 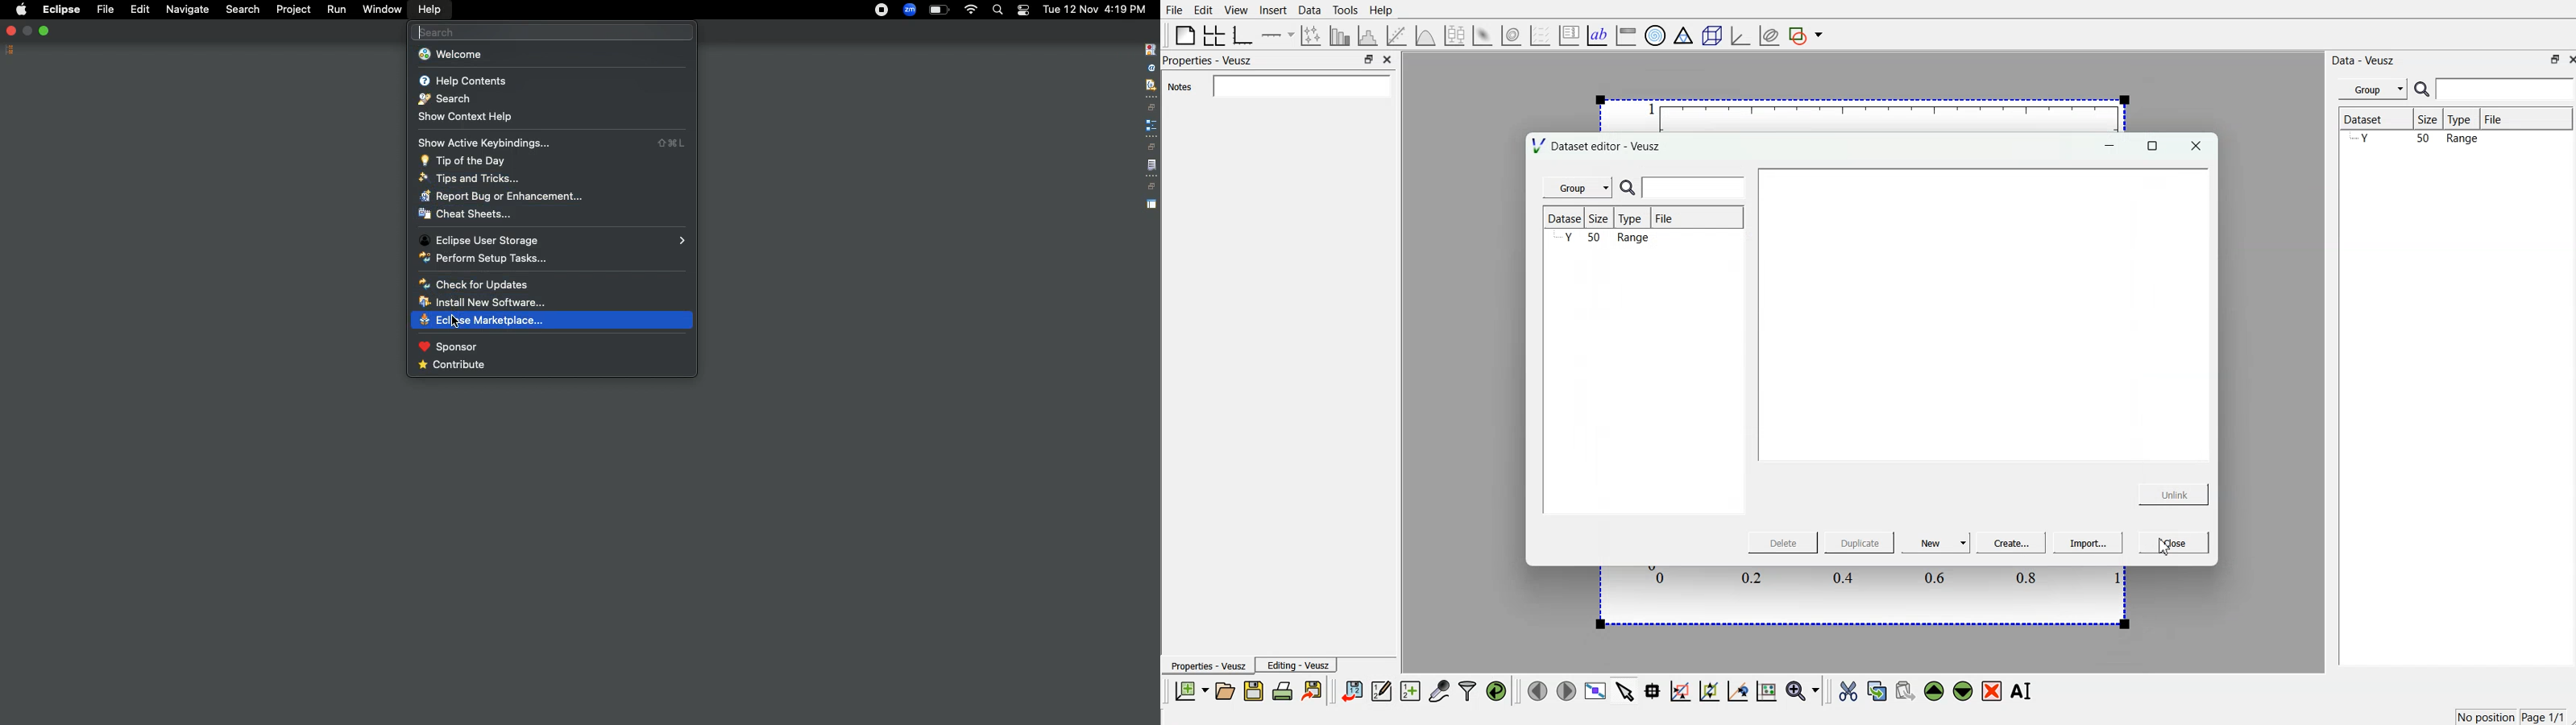 What do you see at coordinates (1710, 692) in the screenshot?
I see `click to zoom out graph axes` at bounding box center [1710, 692].